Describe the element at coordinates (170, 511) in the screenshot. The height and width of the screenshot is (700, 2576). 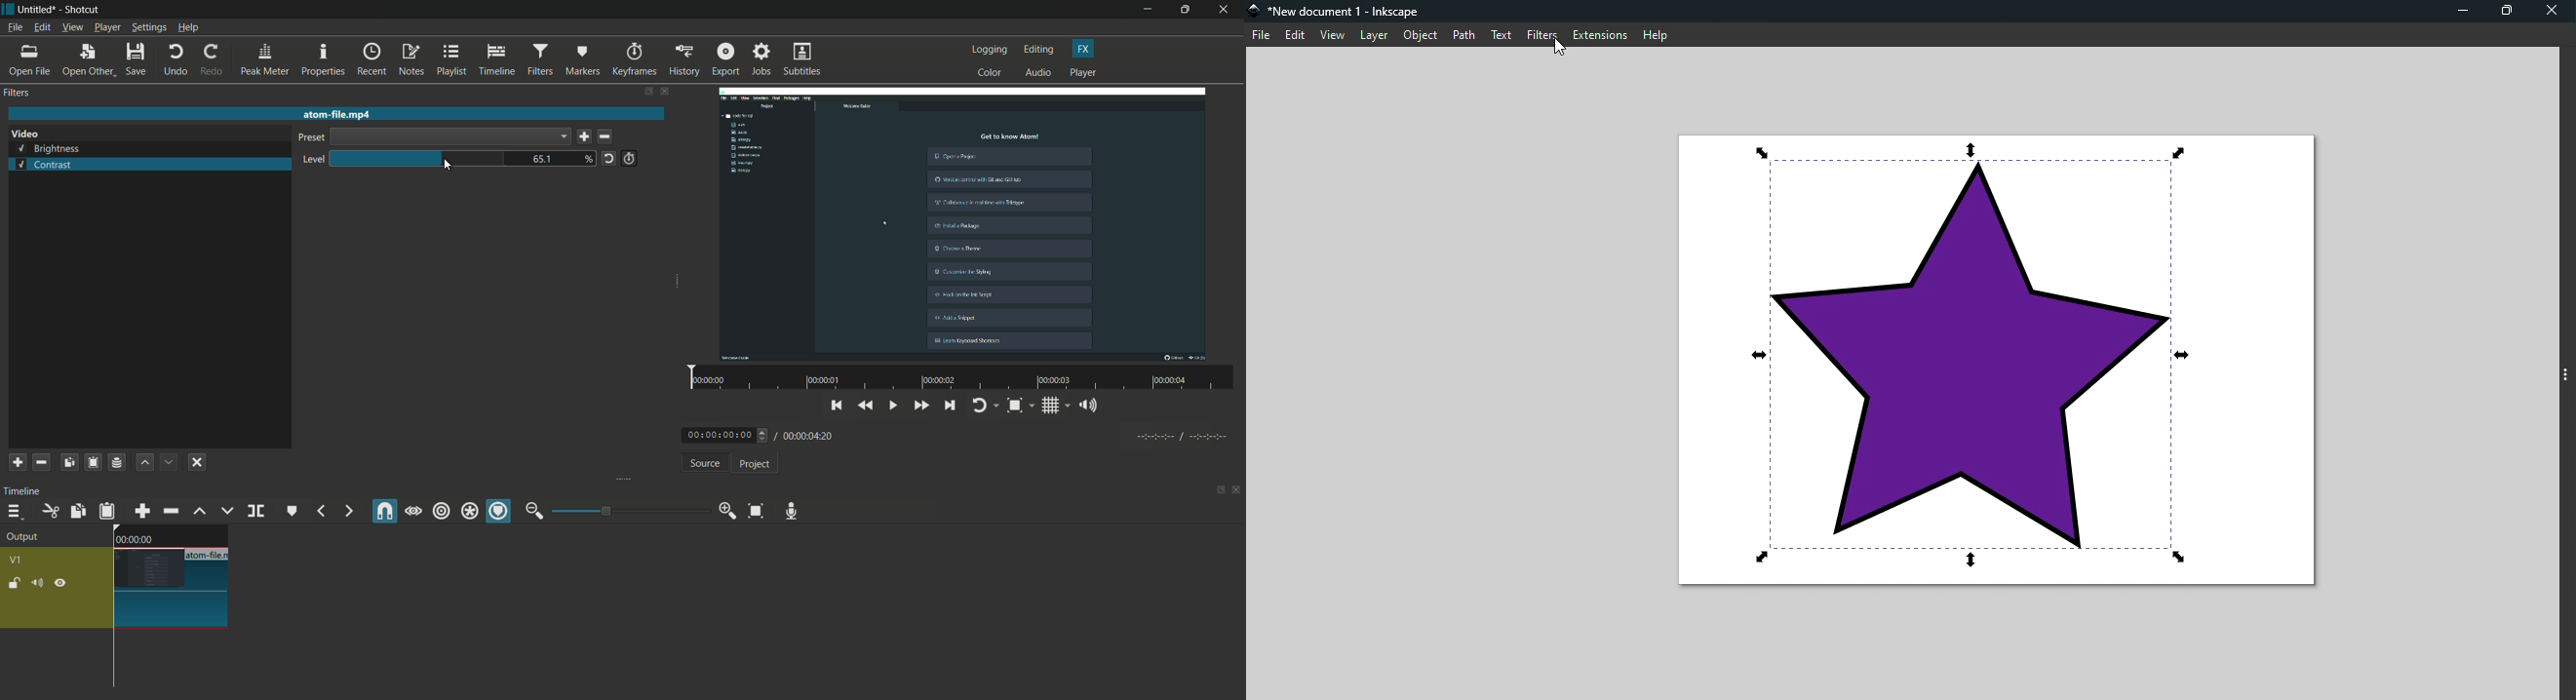
I see `ripple delete` at that location.